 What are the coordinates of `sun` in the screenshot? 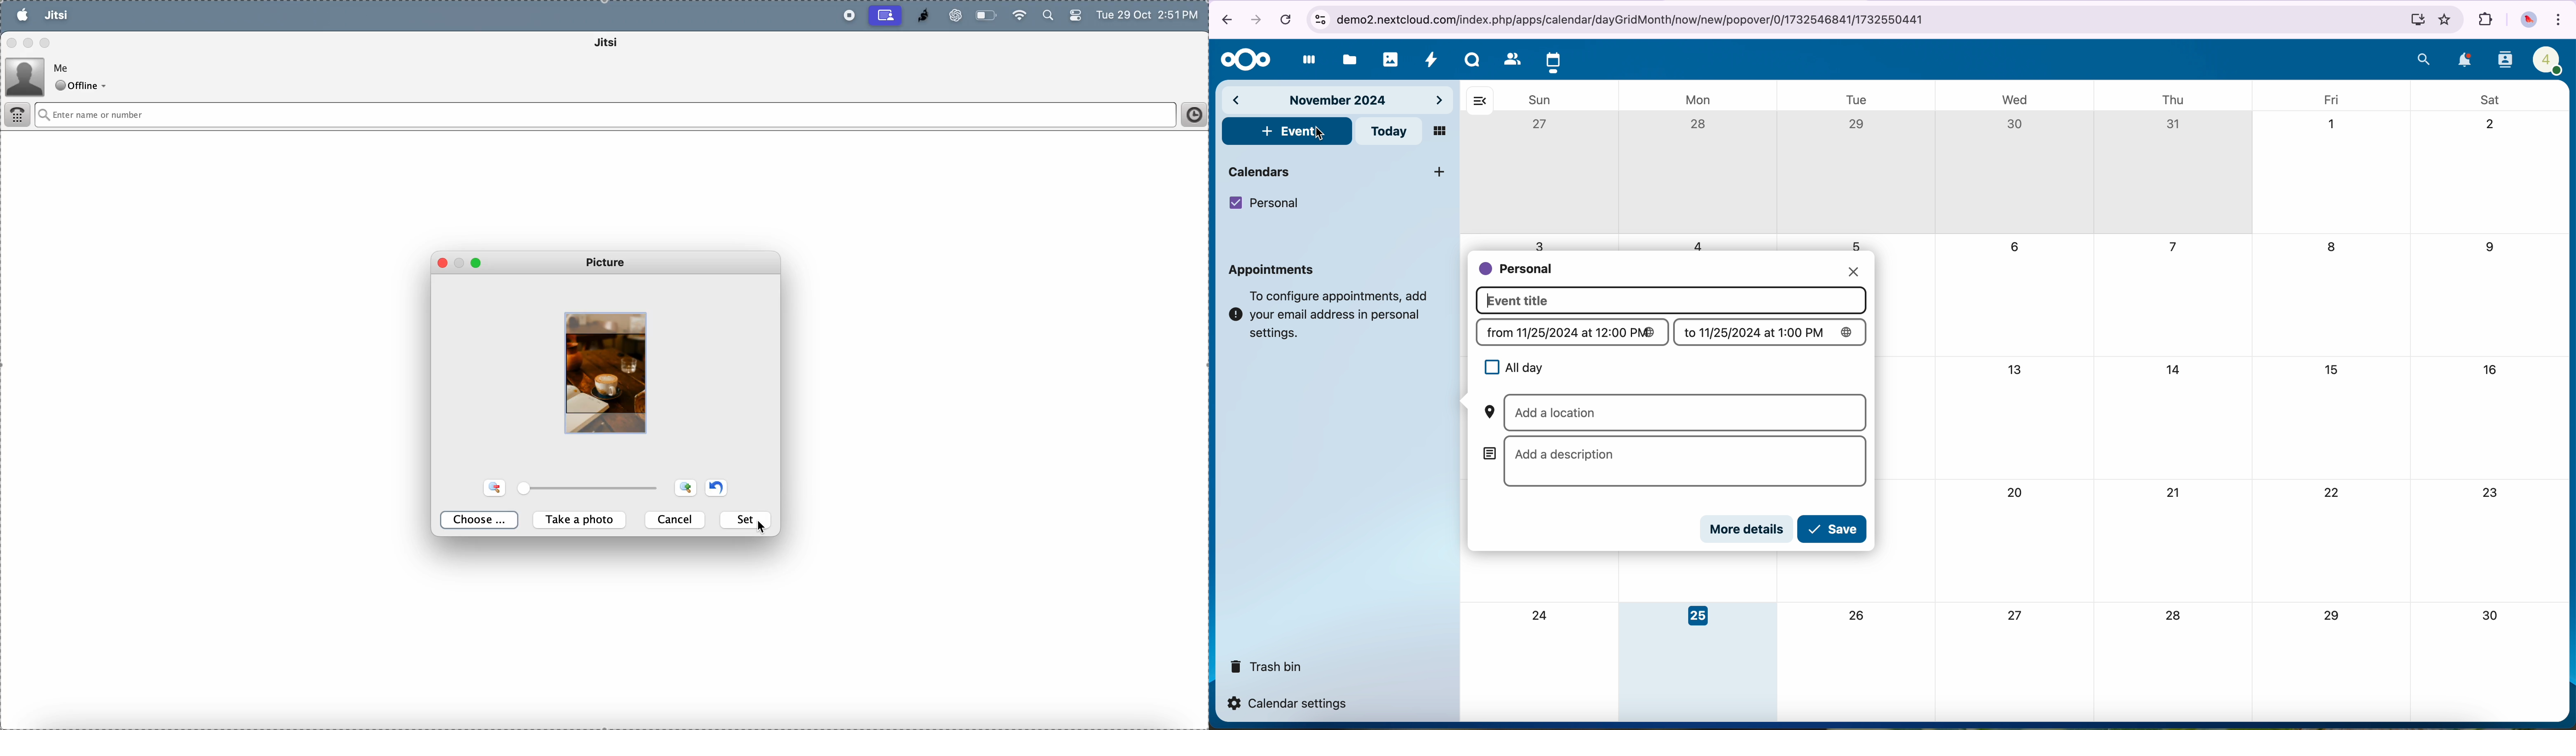 It's located at (1539, 99).